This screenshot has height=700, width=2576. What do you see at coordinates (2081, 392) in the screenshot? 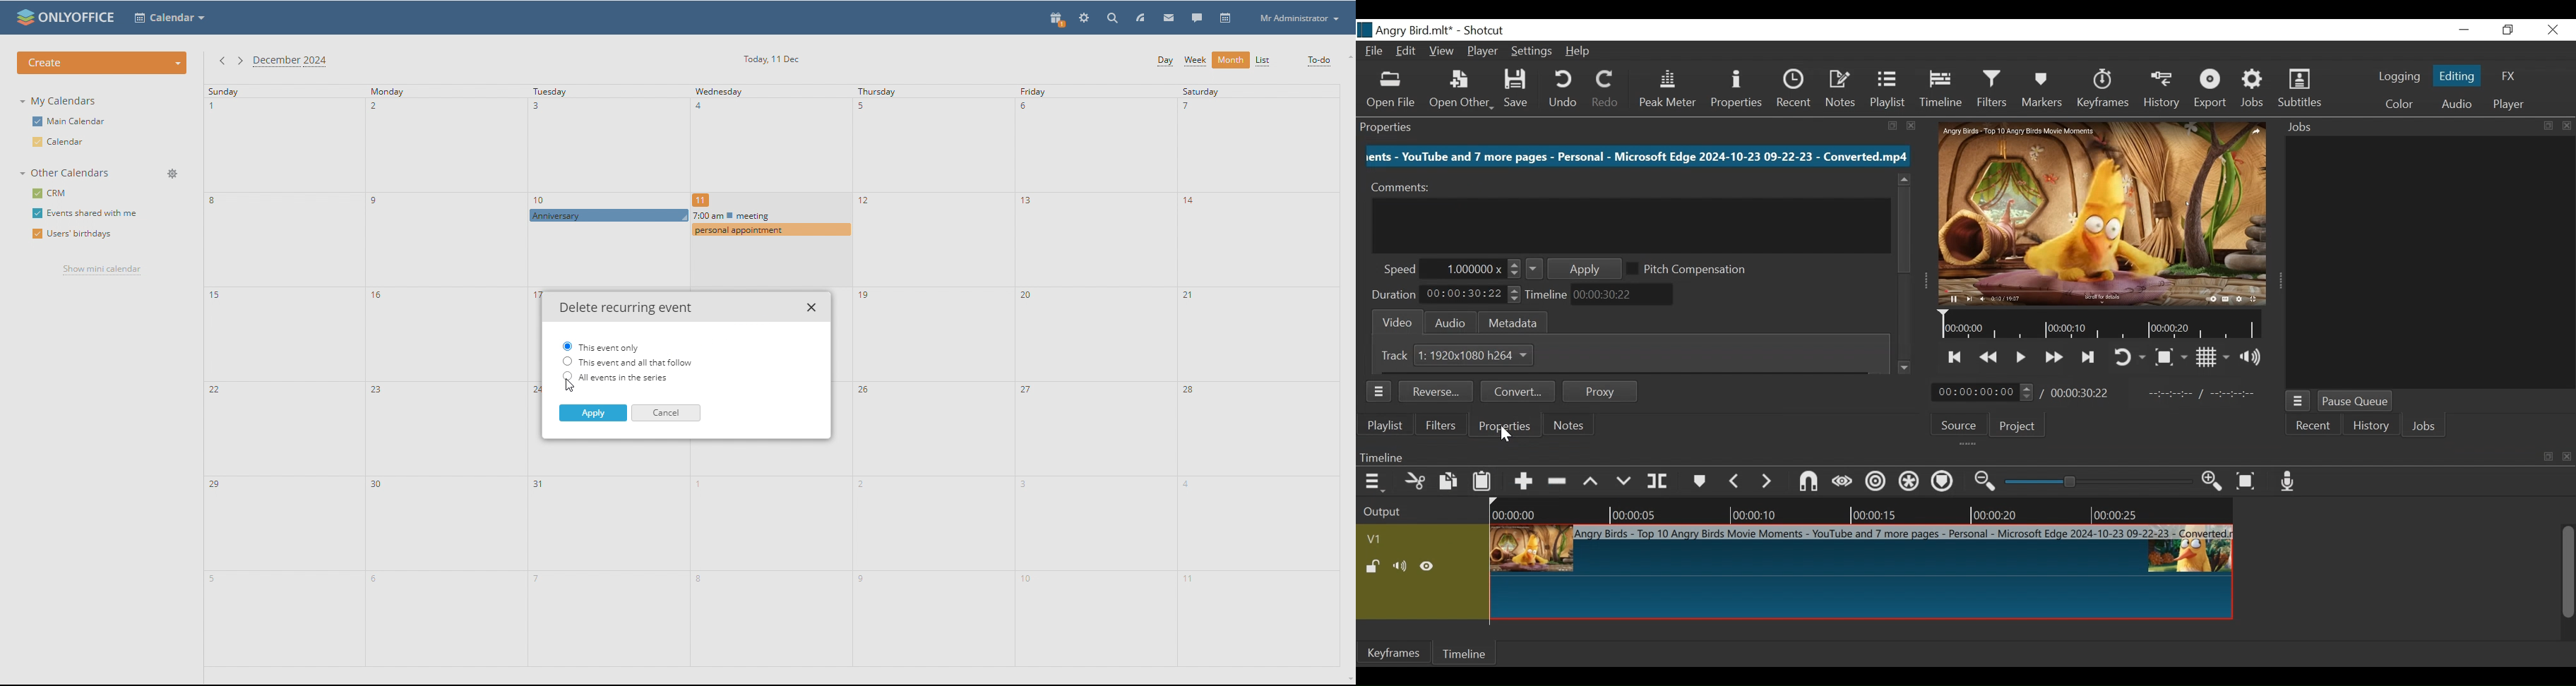
I see `Total Duration` at bounding box center [2081, 392].